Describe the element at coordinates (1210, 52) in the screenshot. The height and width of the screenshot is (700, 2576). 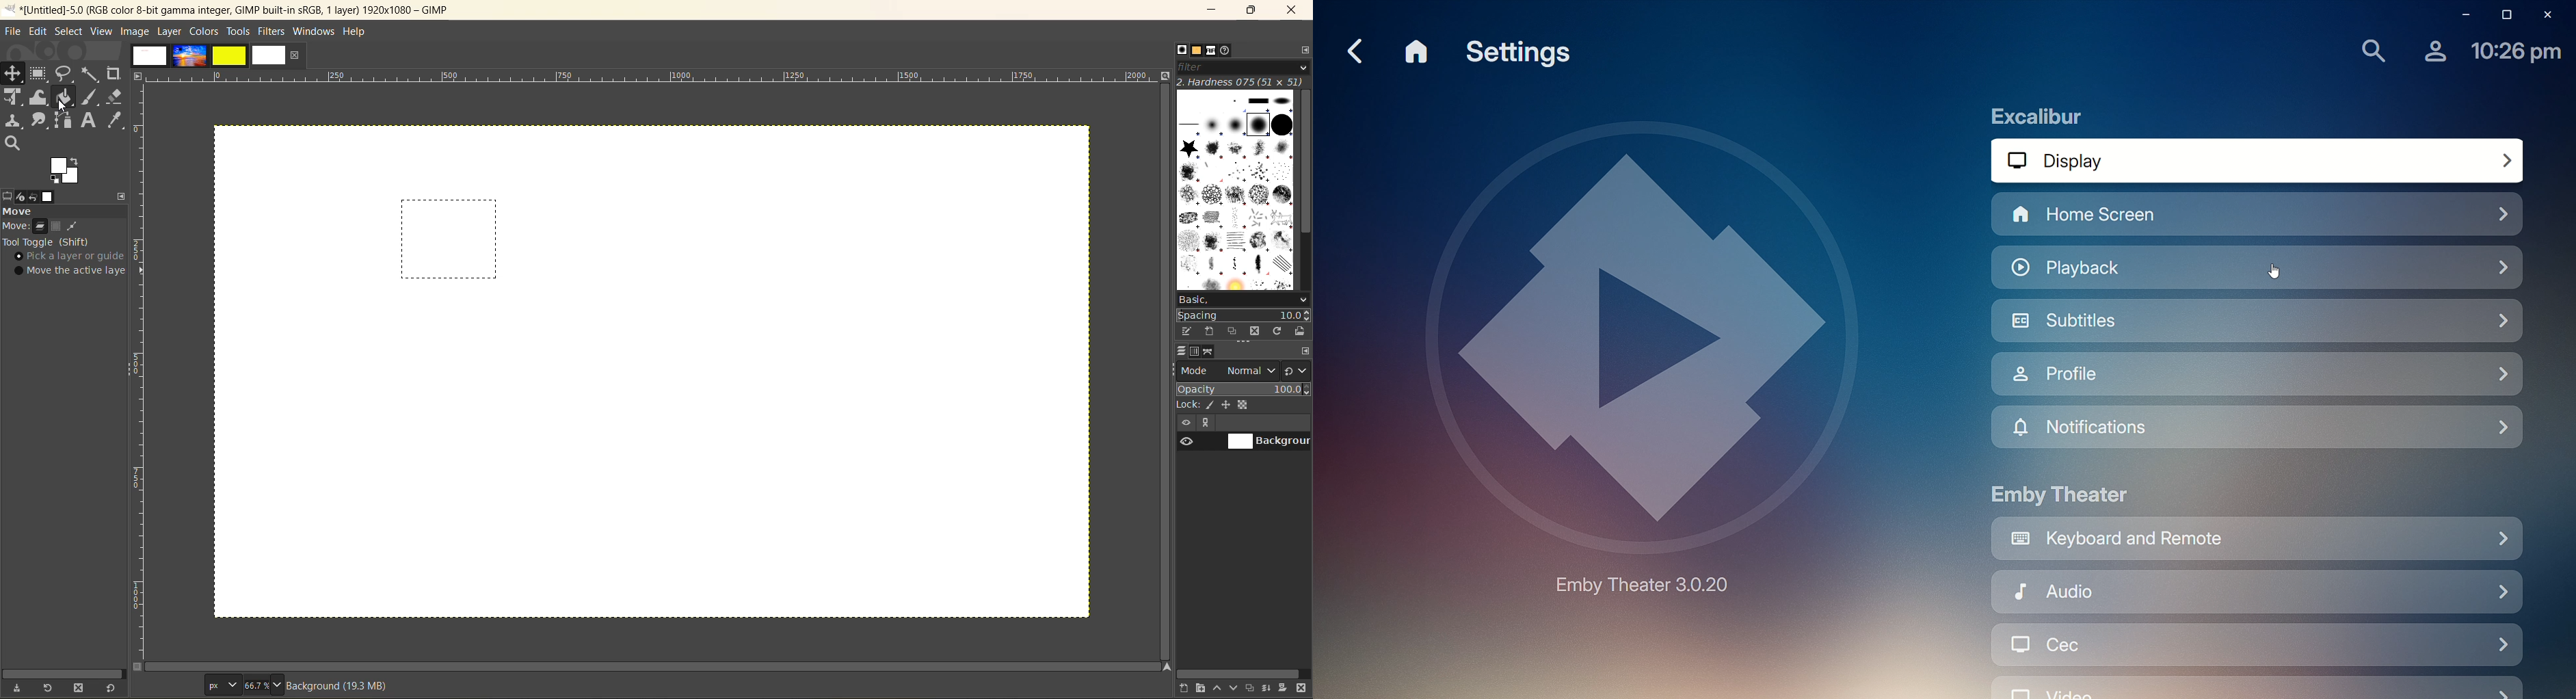
I see `fonts` at that location.